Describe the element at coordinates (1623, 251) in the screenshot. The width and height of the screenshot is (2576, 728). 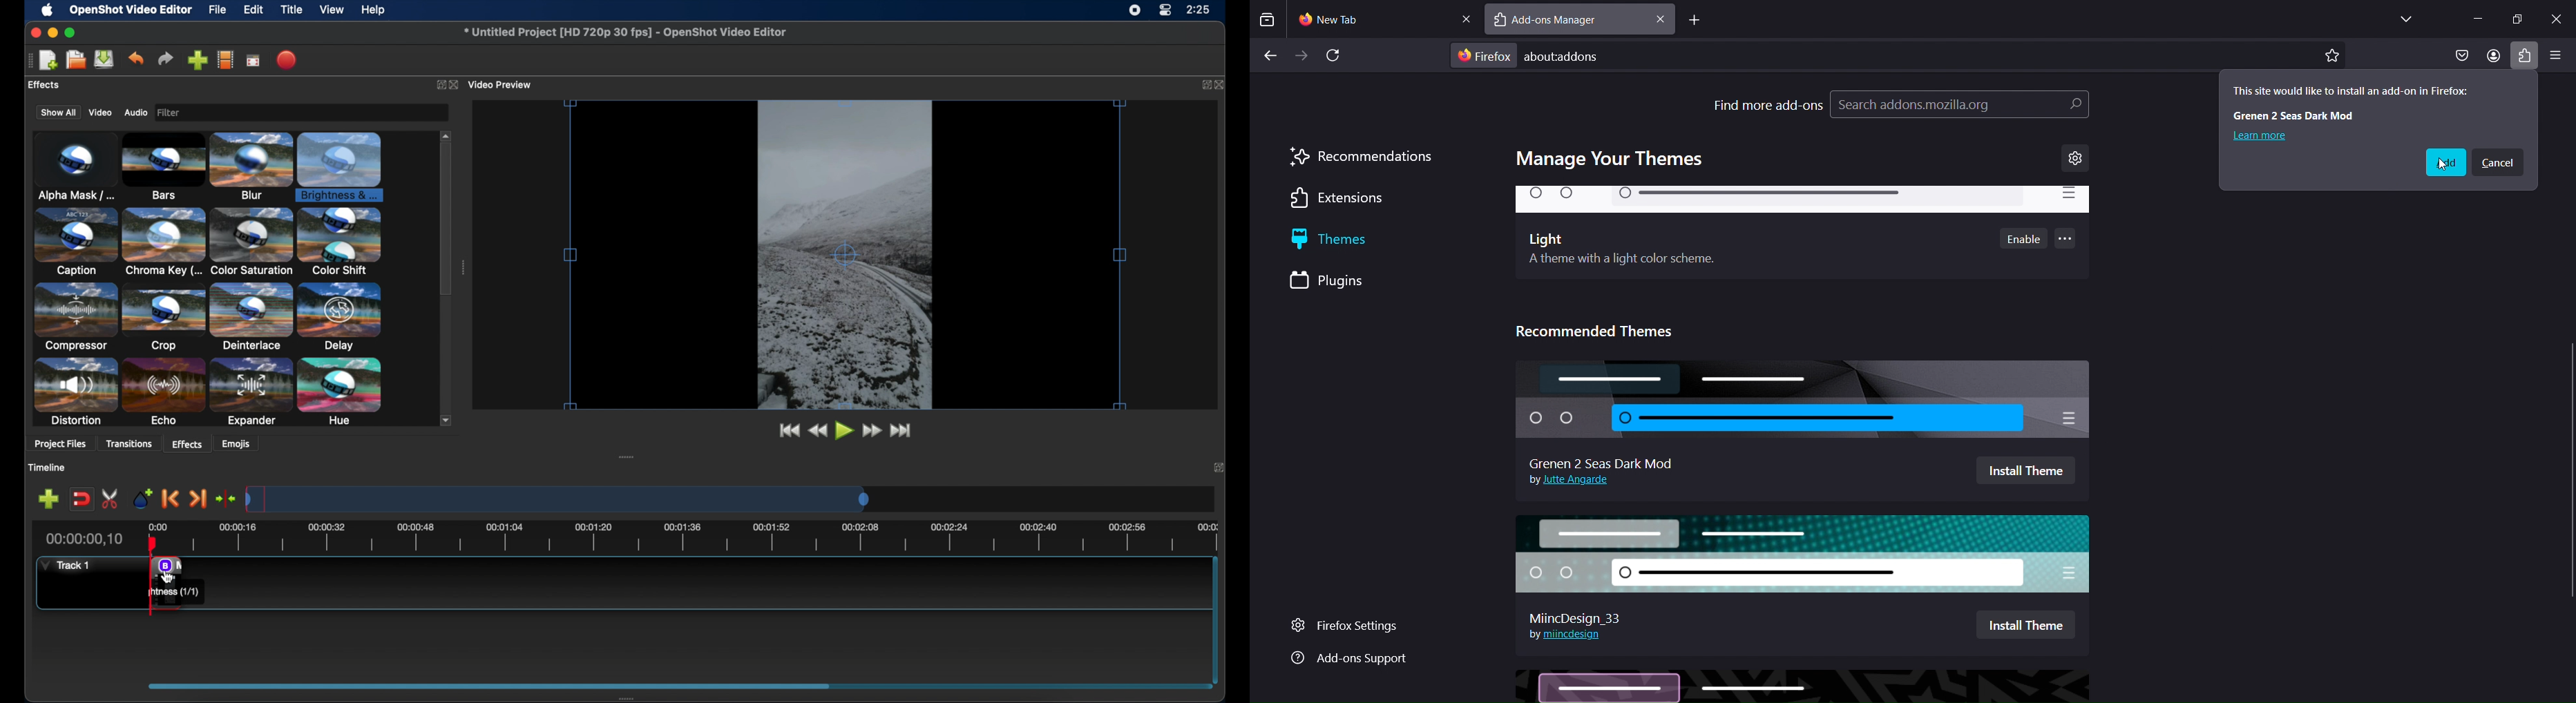
I see `Light A theme with a light color scheme.` at that location.